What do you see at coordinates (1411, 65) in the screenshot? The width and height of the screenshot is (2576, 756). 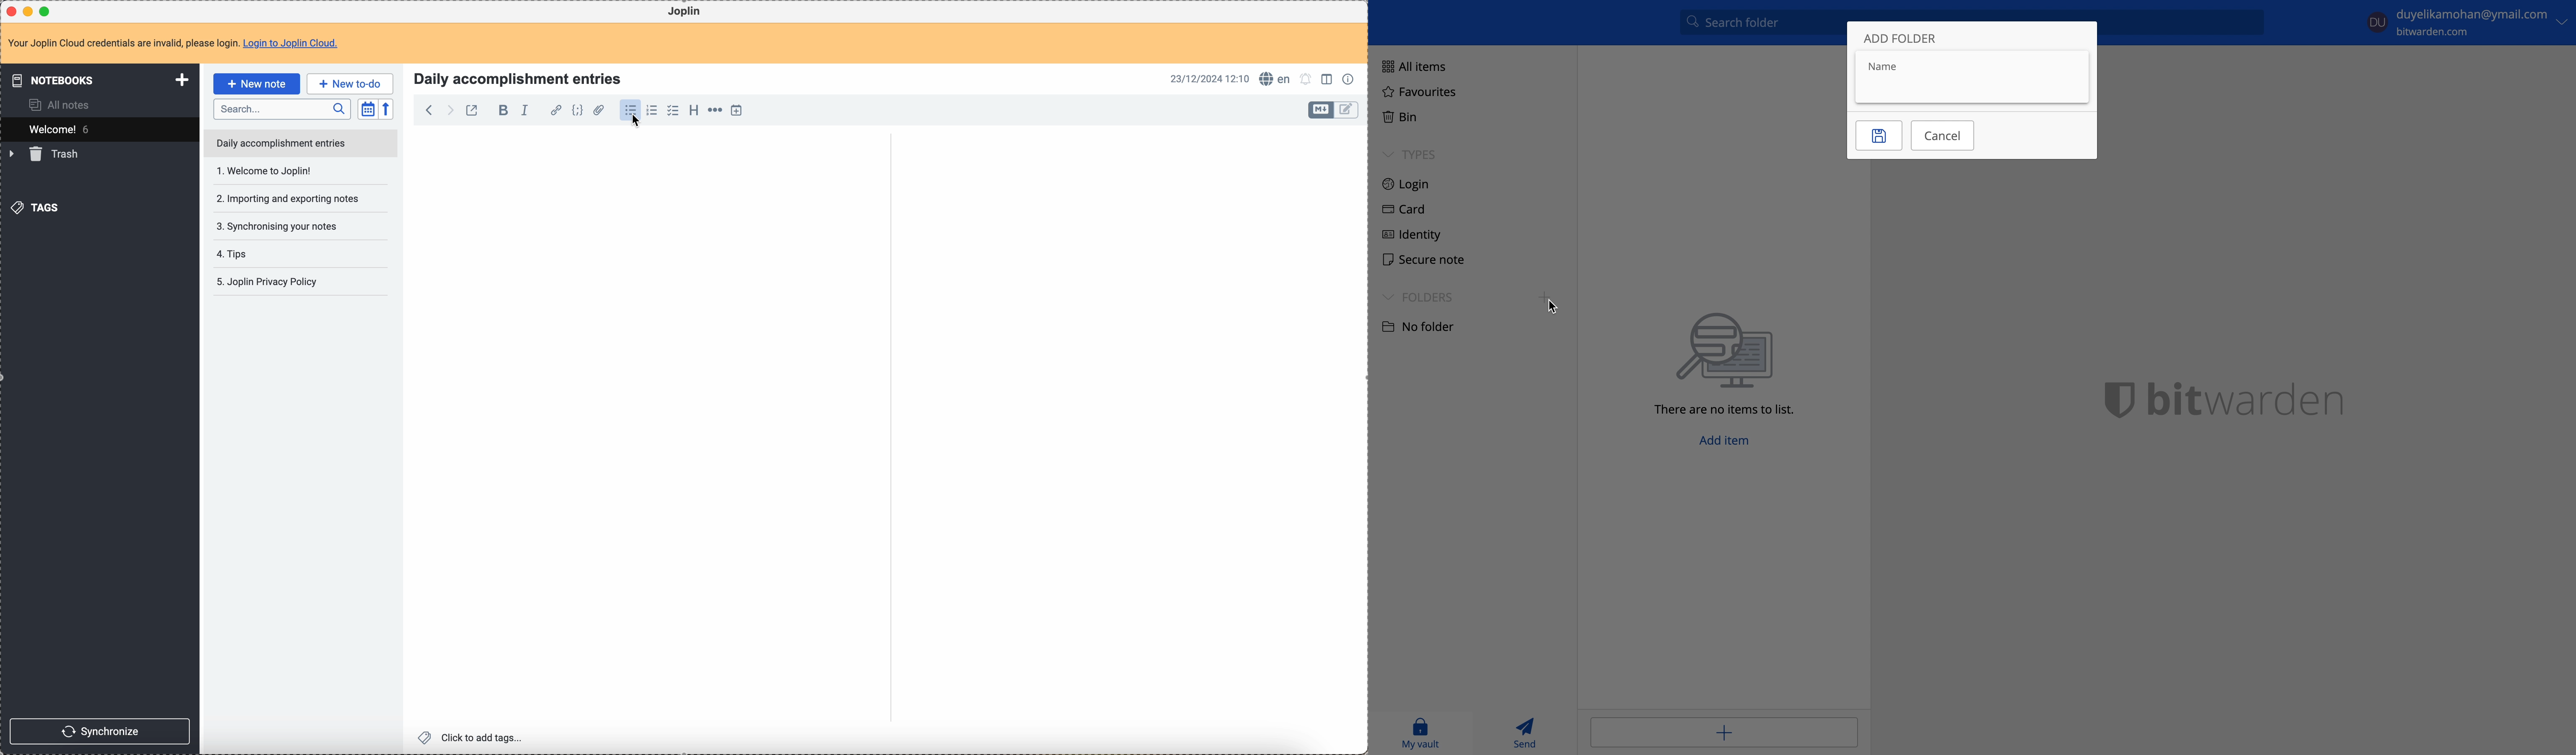 I see `all items` at bounding box center [1411, 65].